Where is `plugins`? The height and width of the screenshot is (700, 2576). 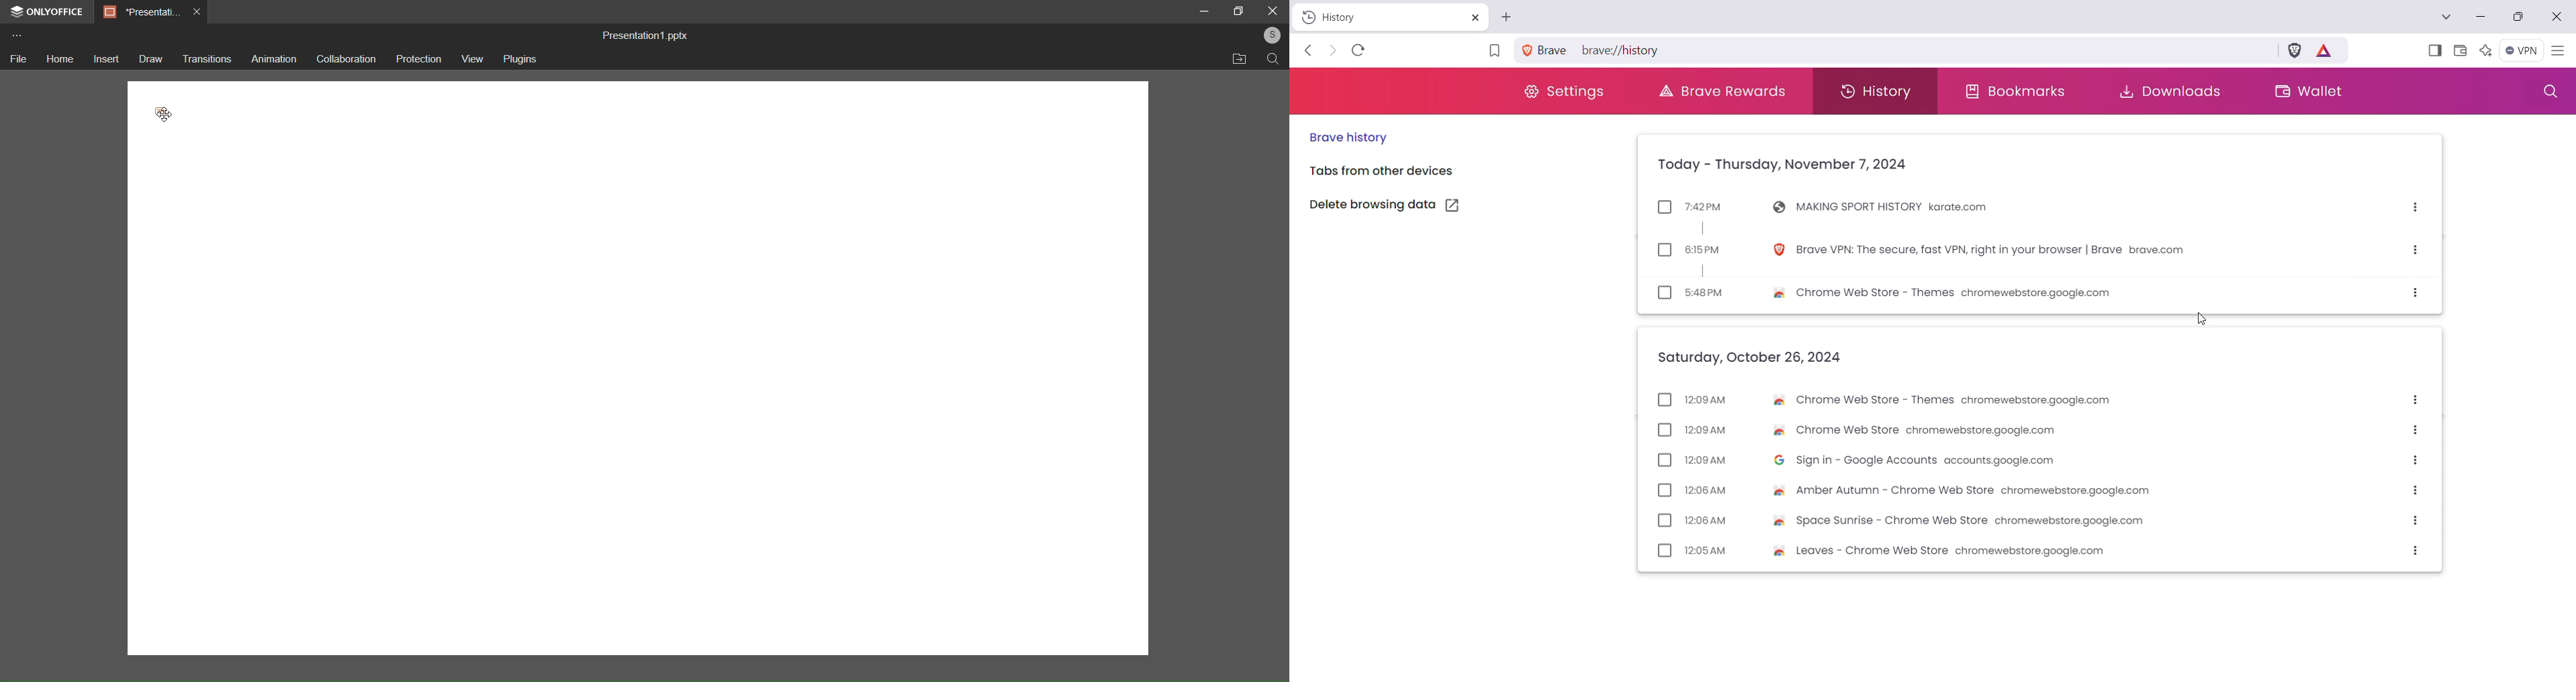
plugins is located at coordinates (524, 60).